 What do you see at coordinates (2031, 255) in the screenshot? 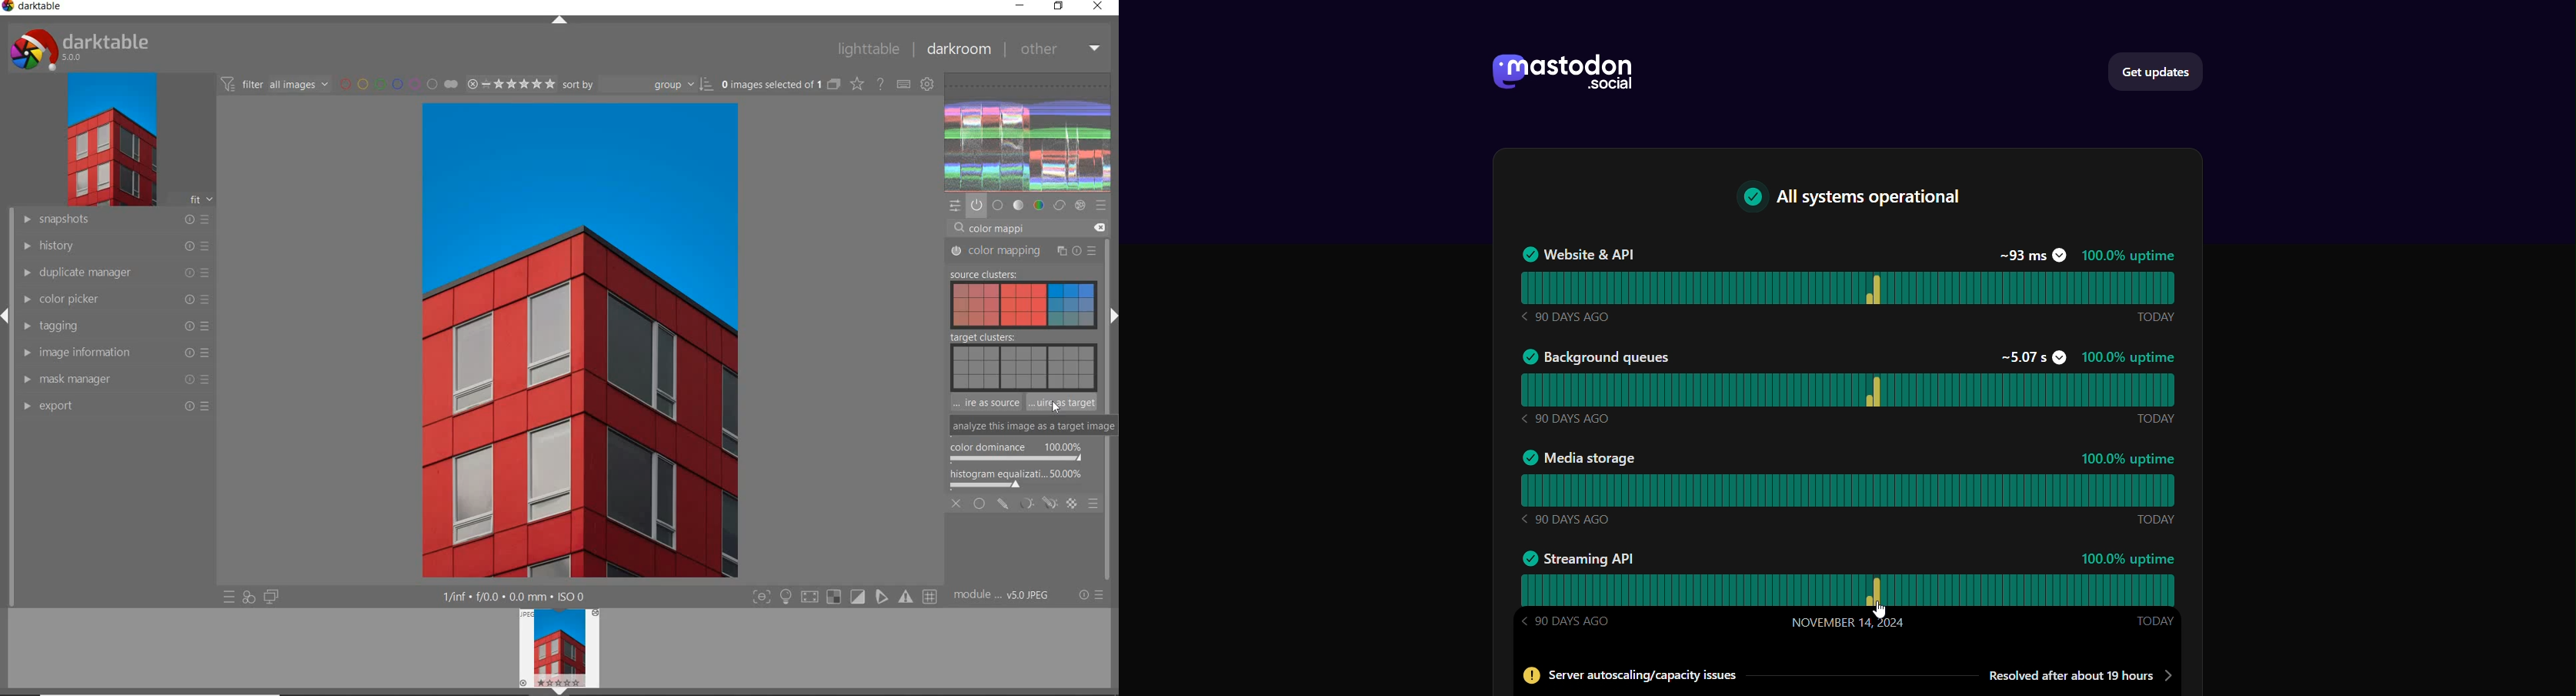
I see `~93ms` at bounding box center [2031, 255].